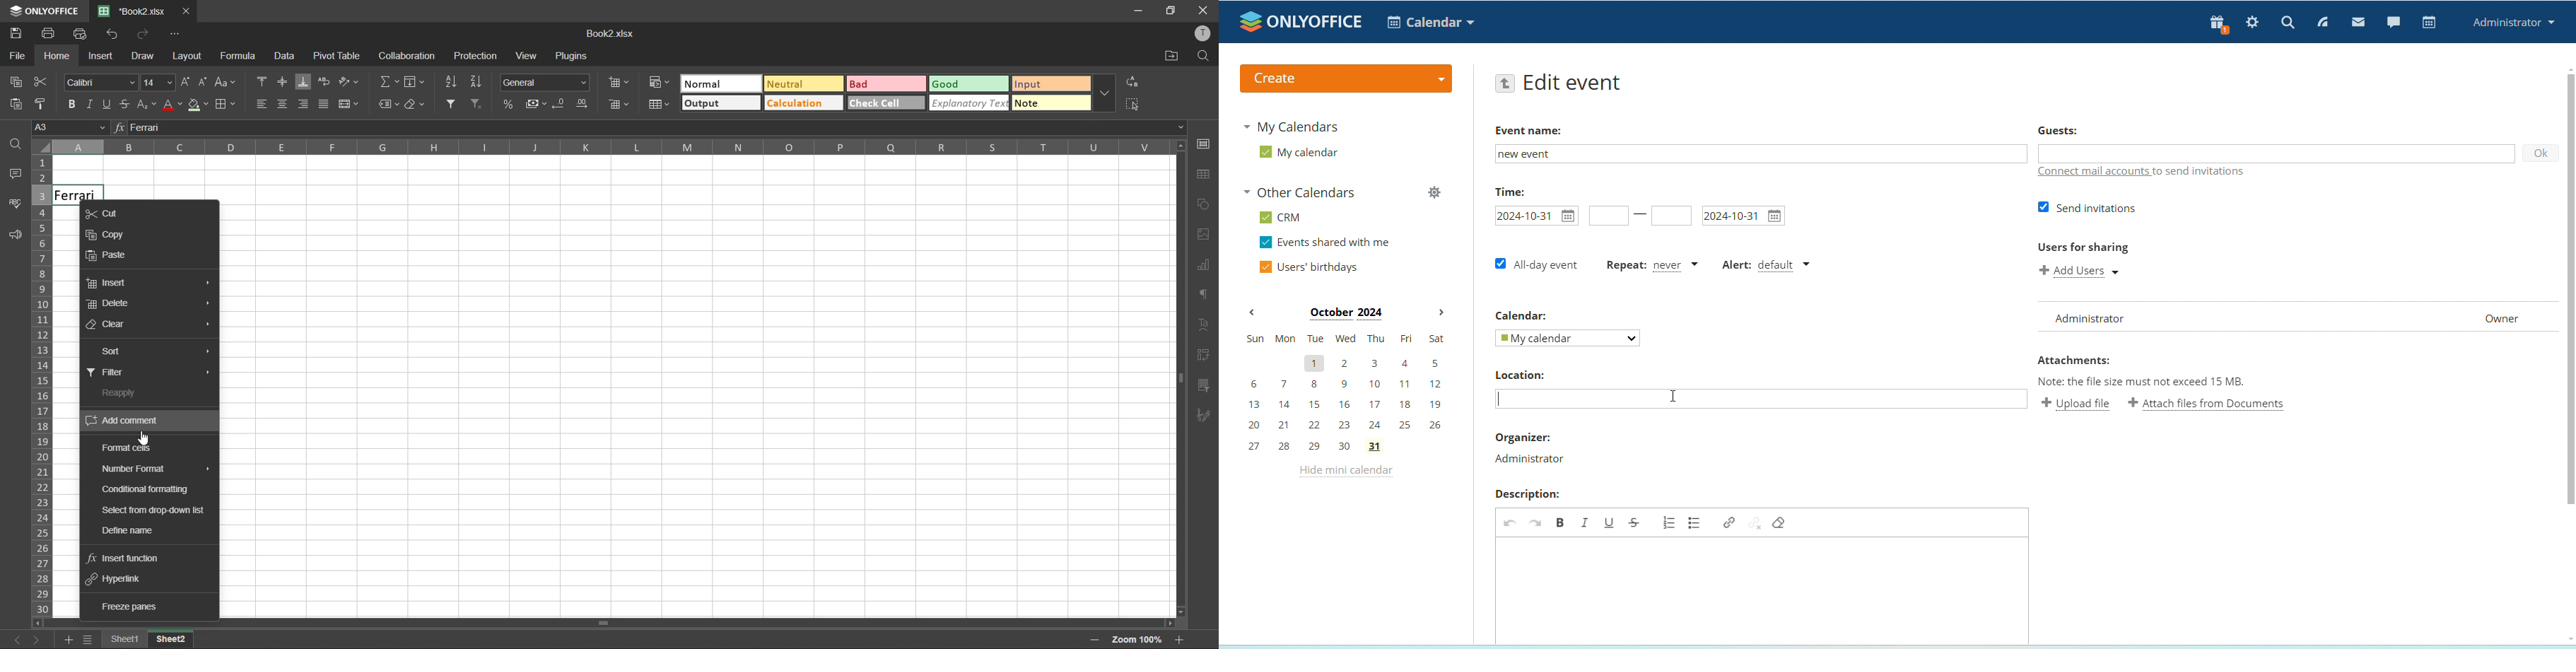  I want to click on justified, so click(325, 104).